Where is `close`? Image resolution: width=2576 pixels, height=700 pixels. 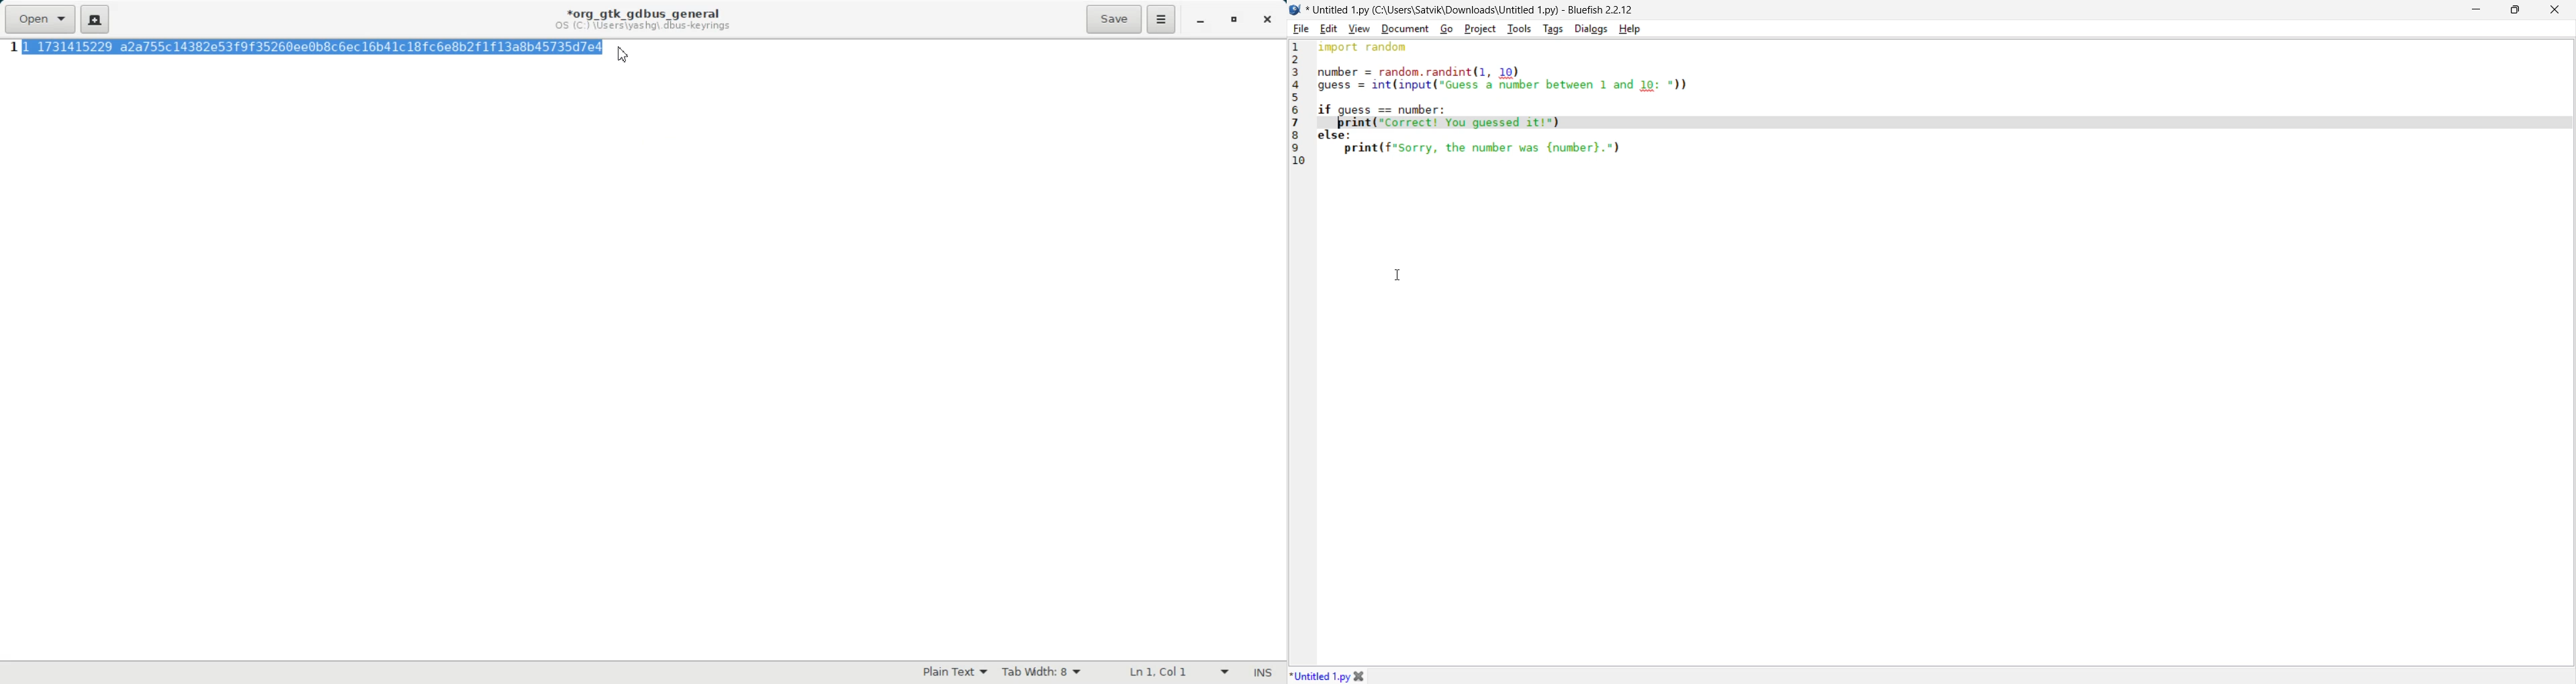 close is located at coordinates (2554, 9).